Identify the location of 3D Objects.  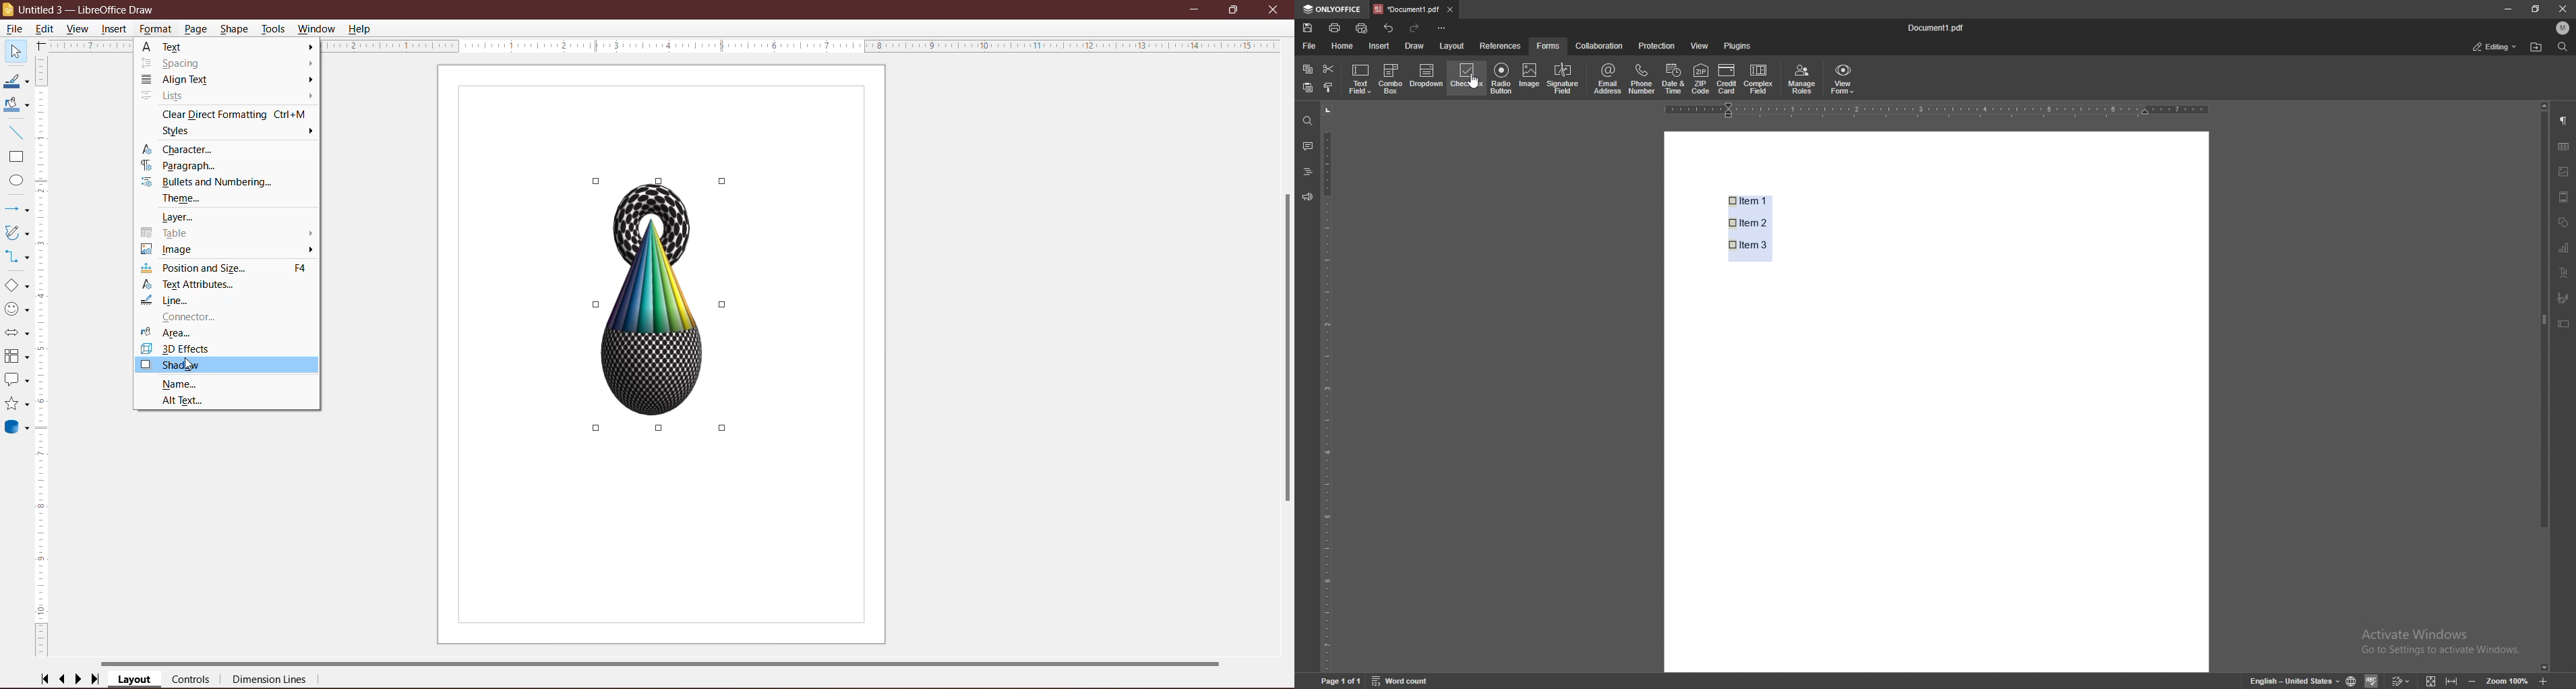
(19, 429).